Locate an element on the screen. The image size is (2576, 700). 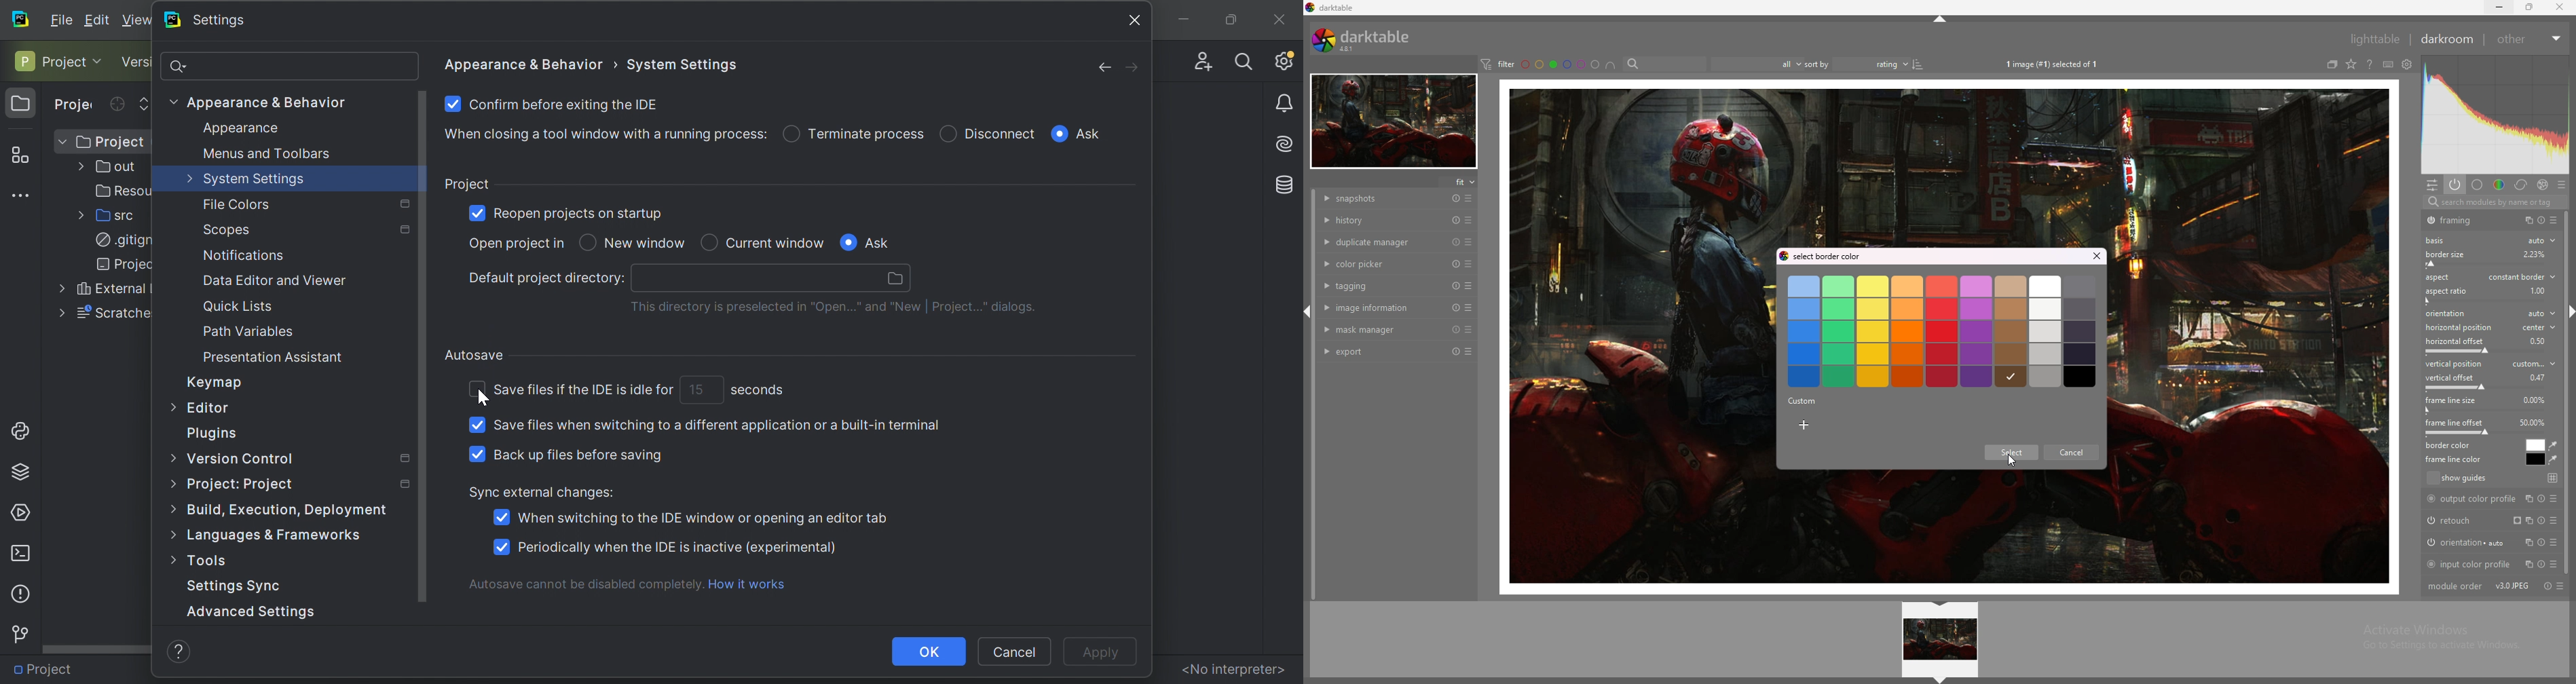
Reopen projects on startup is located at coordinates (580, 214).